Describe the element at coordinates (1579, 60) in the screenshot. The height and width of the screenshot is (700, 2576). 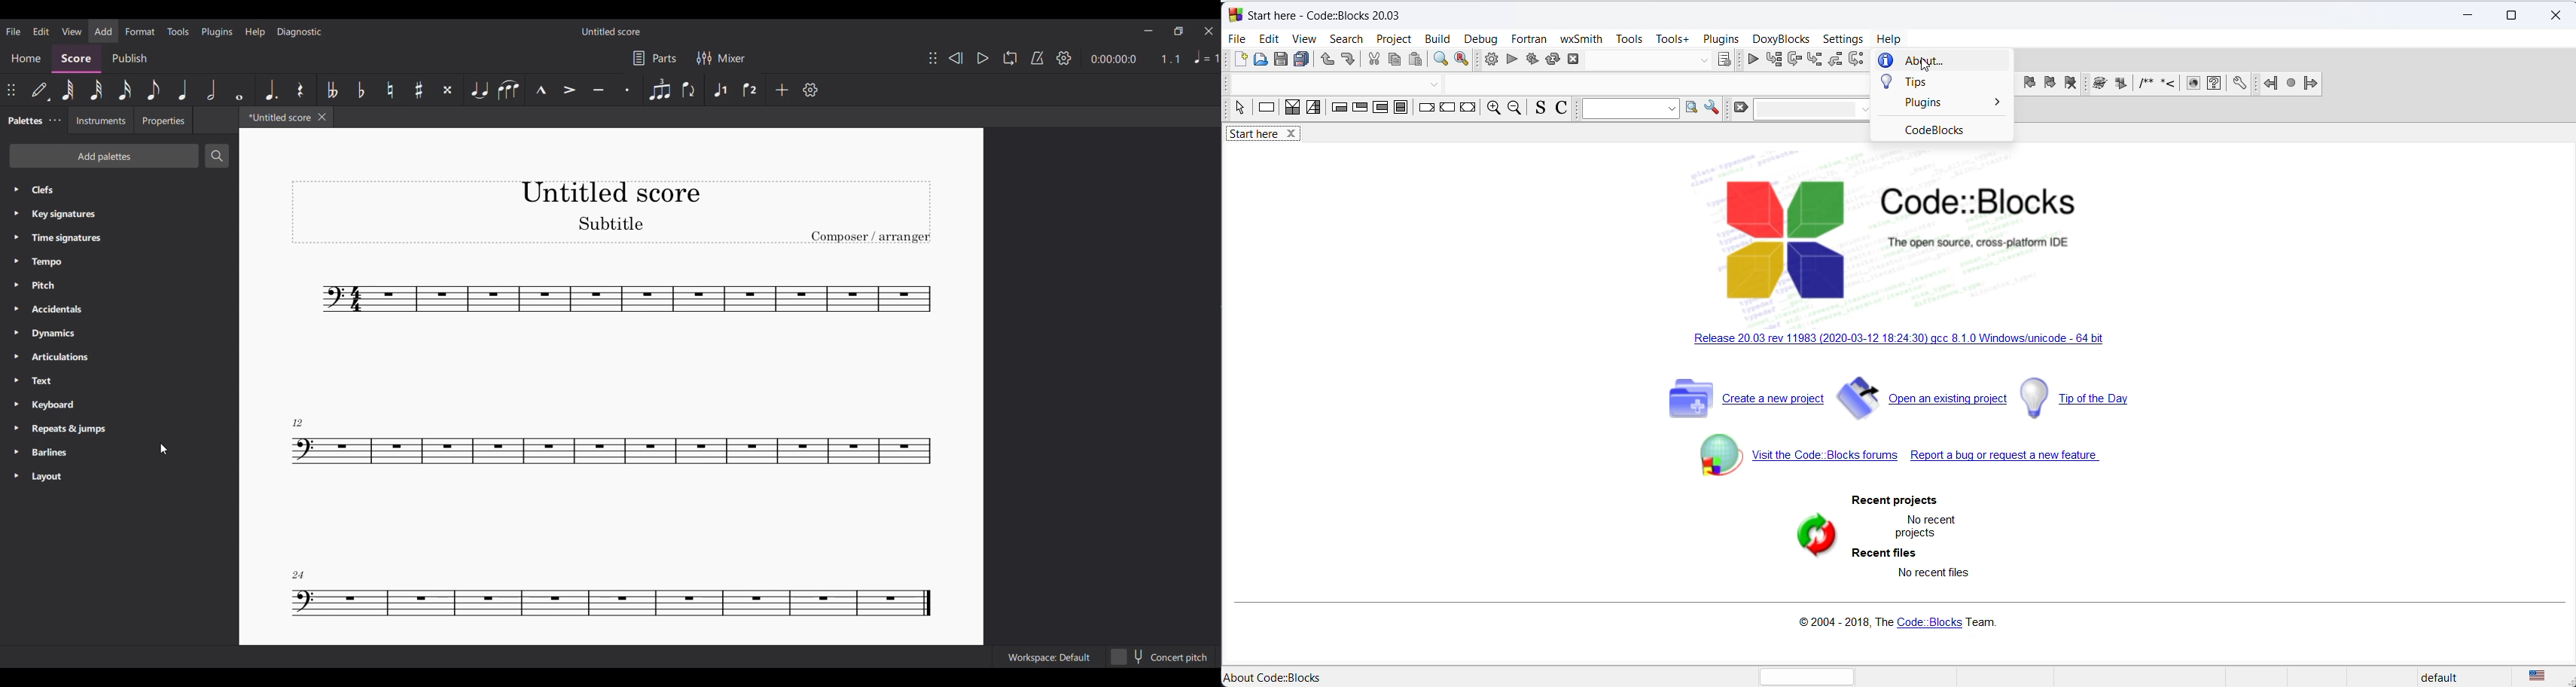
I see `abort` at that location.